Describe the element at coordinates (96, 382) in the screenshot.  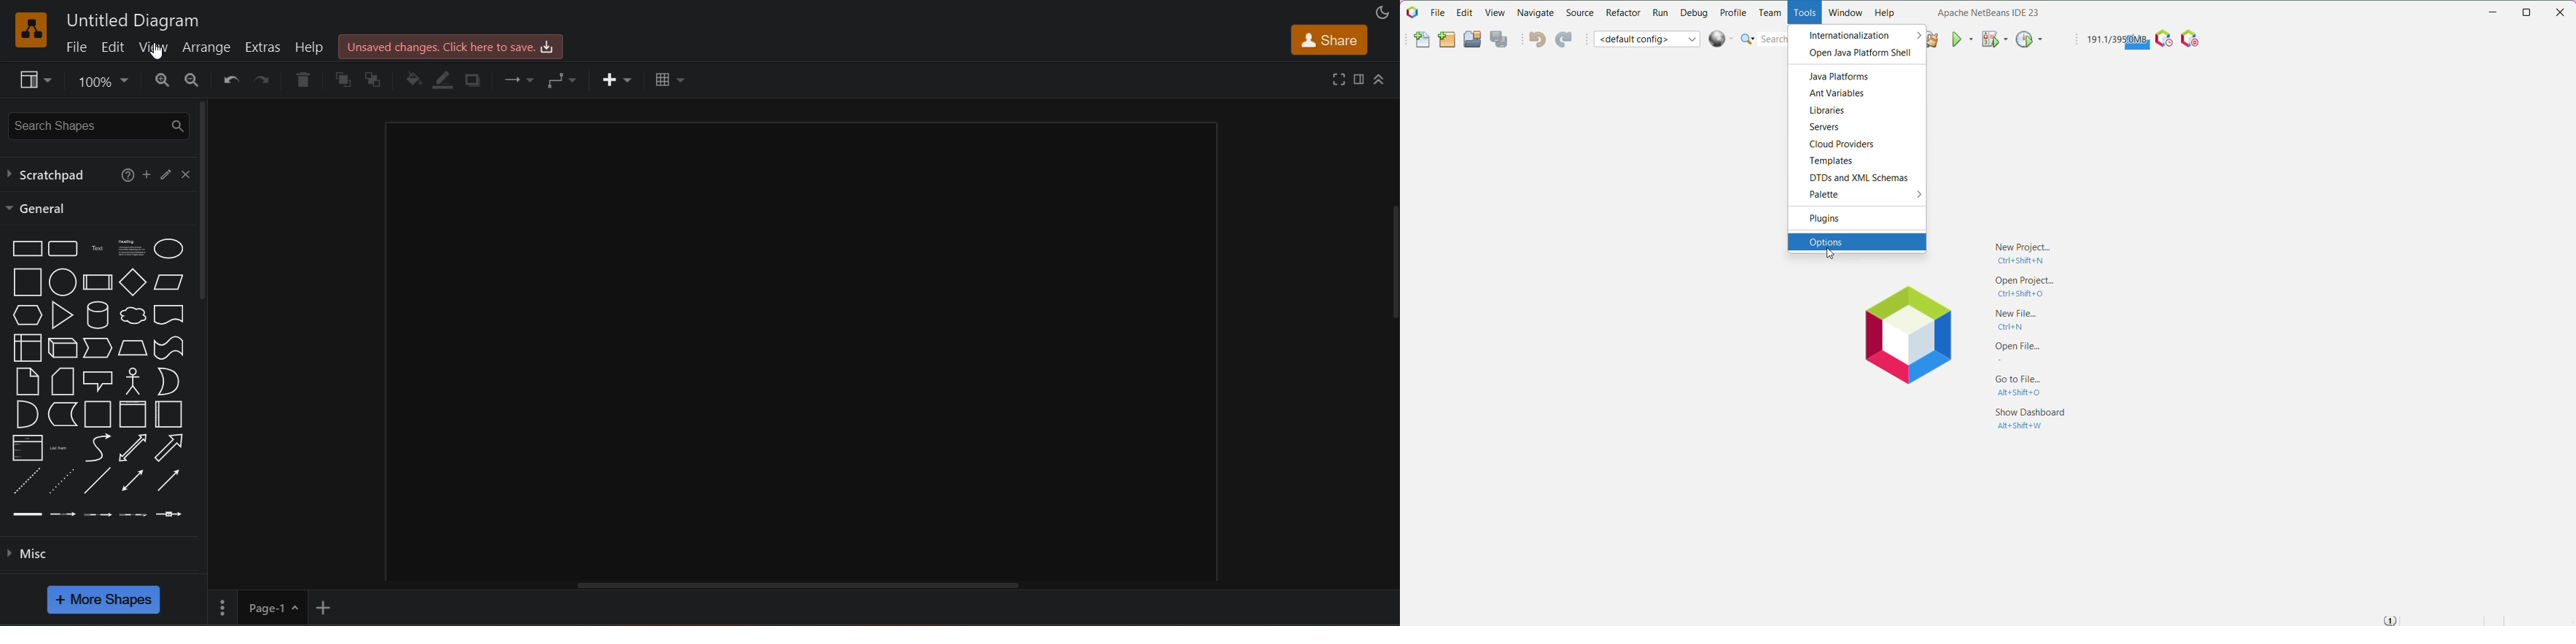
I see `callout` at that location.